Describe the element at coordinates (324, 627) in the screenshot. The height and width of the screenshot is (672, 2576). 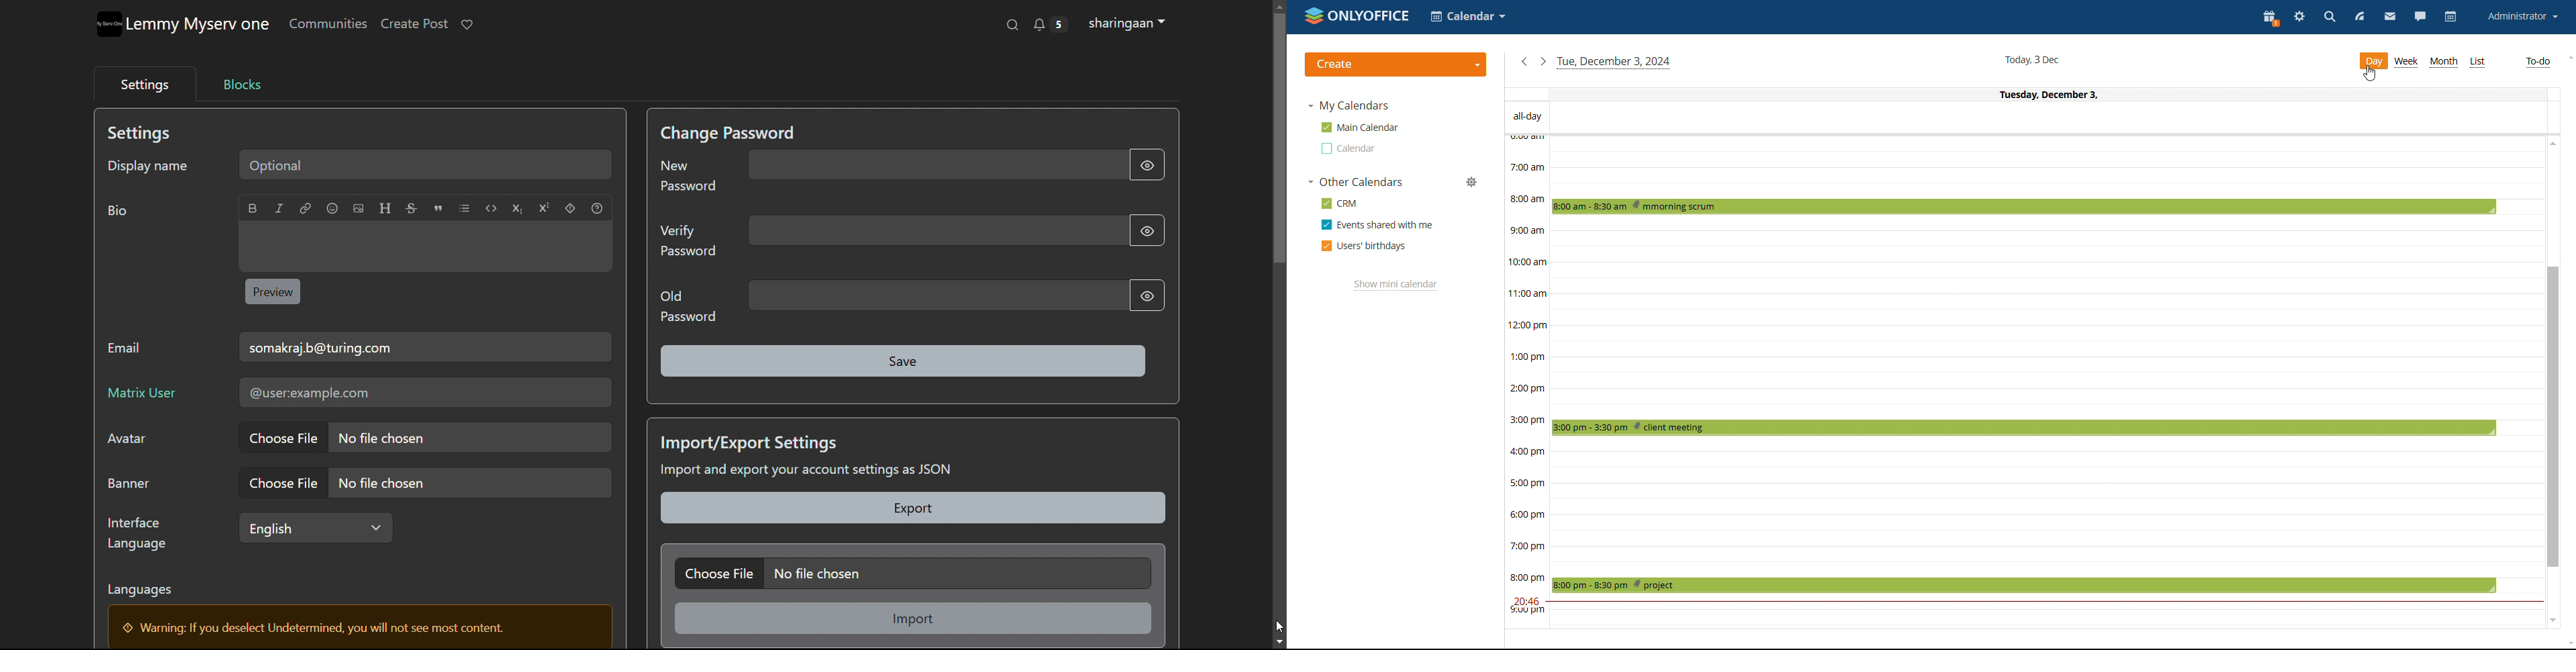
I see `| © Warning: If you deselect Undetermined, you will not see most content.` at that location.